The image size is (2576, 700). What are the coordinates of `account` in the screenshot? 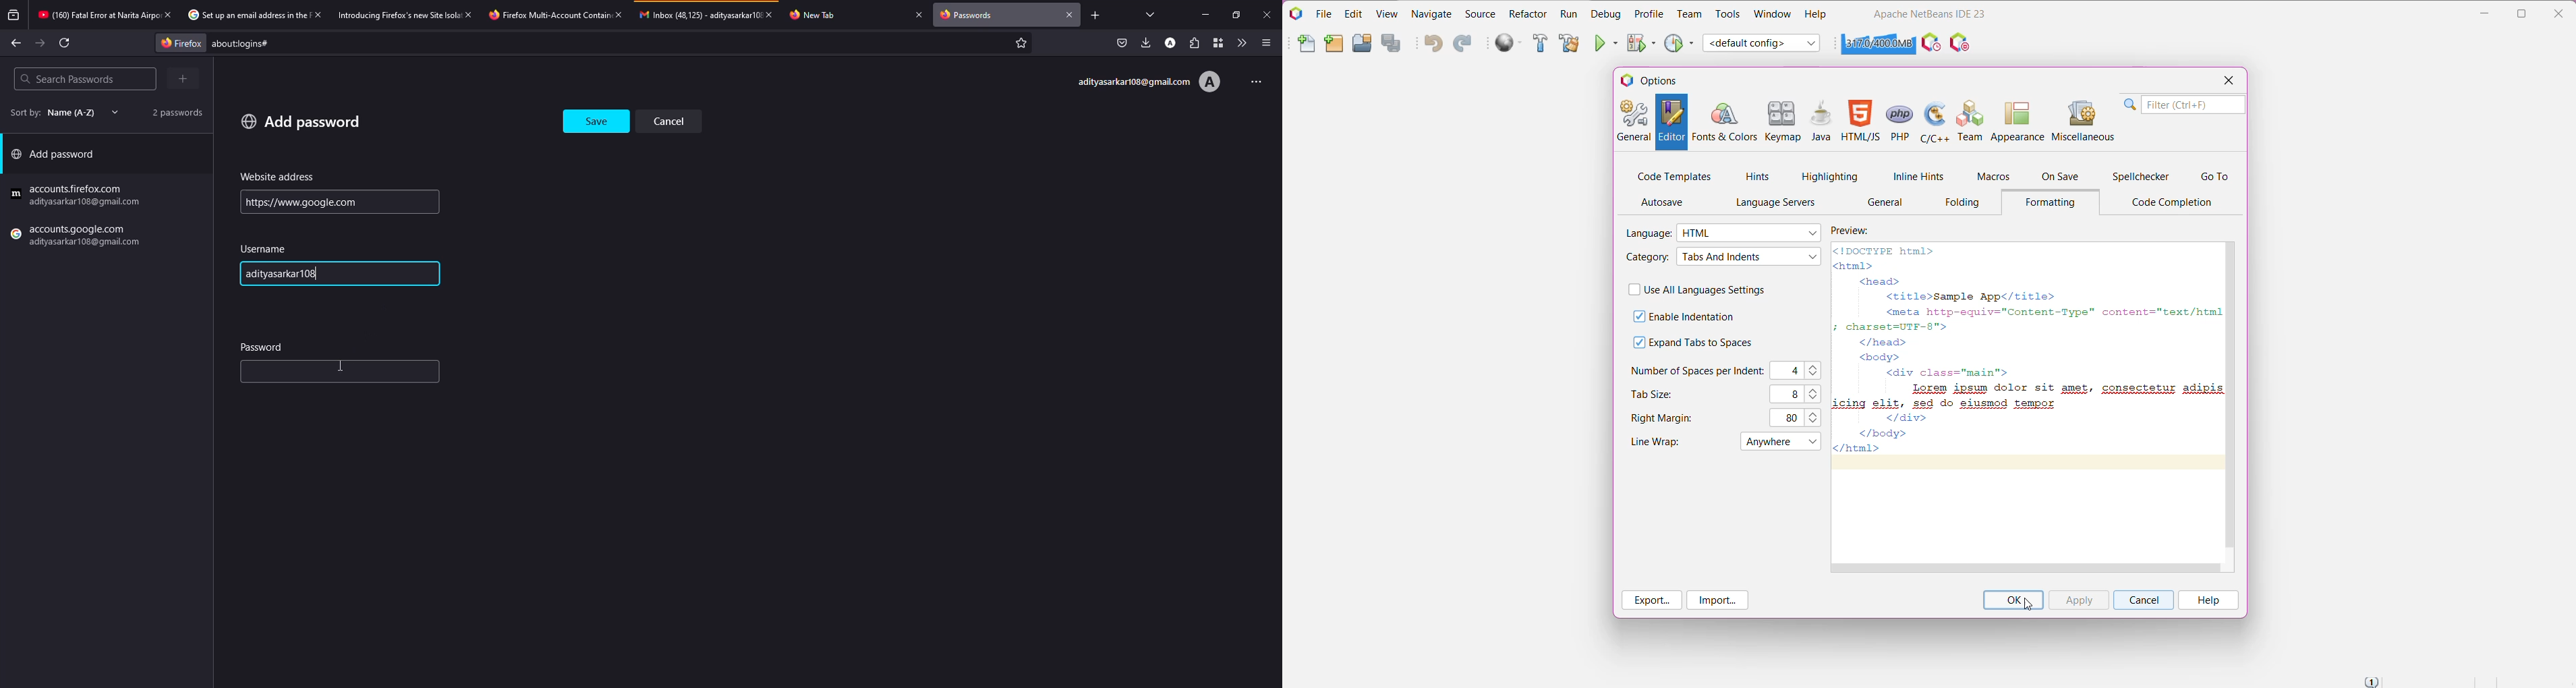 It's located at (1148, 82).